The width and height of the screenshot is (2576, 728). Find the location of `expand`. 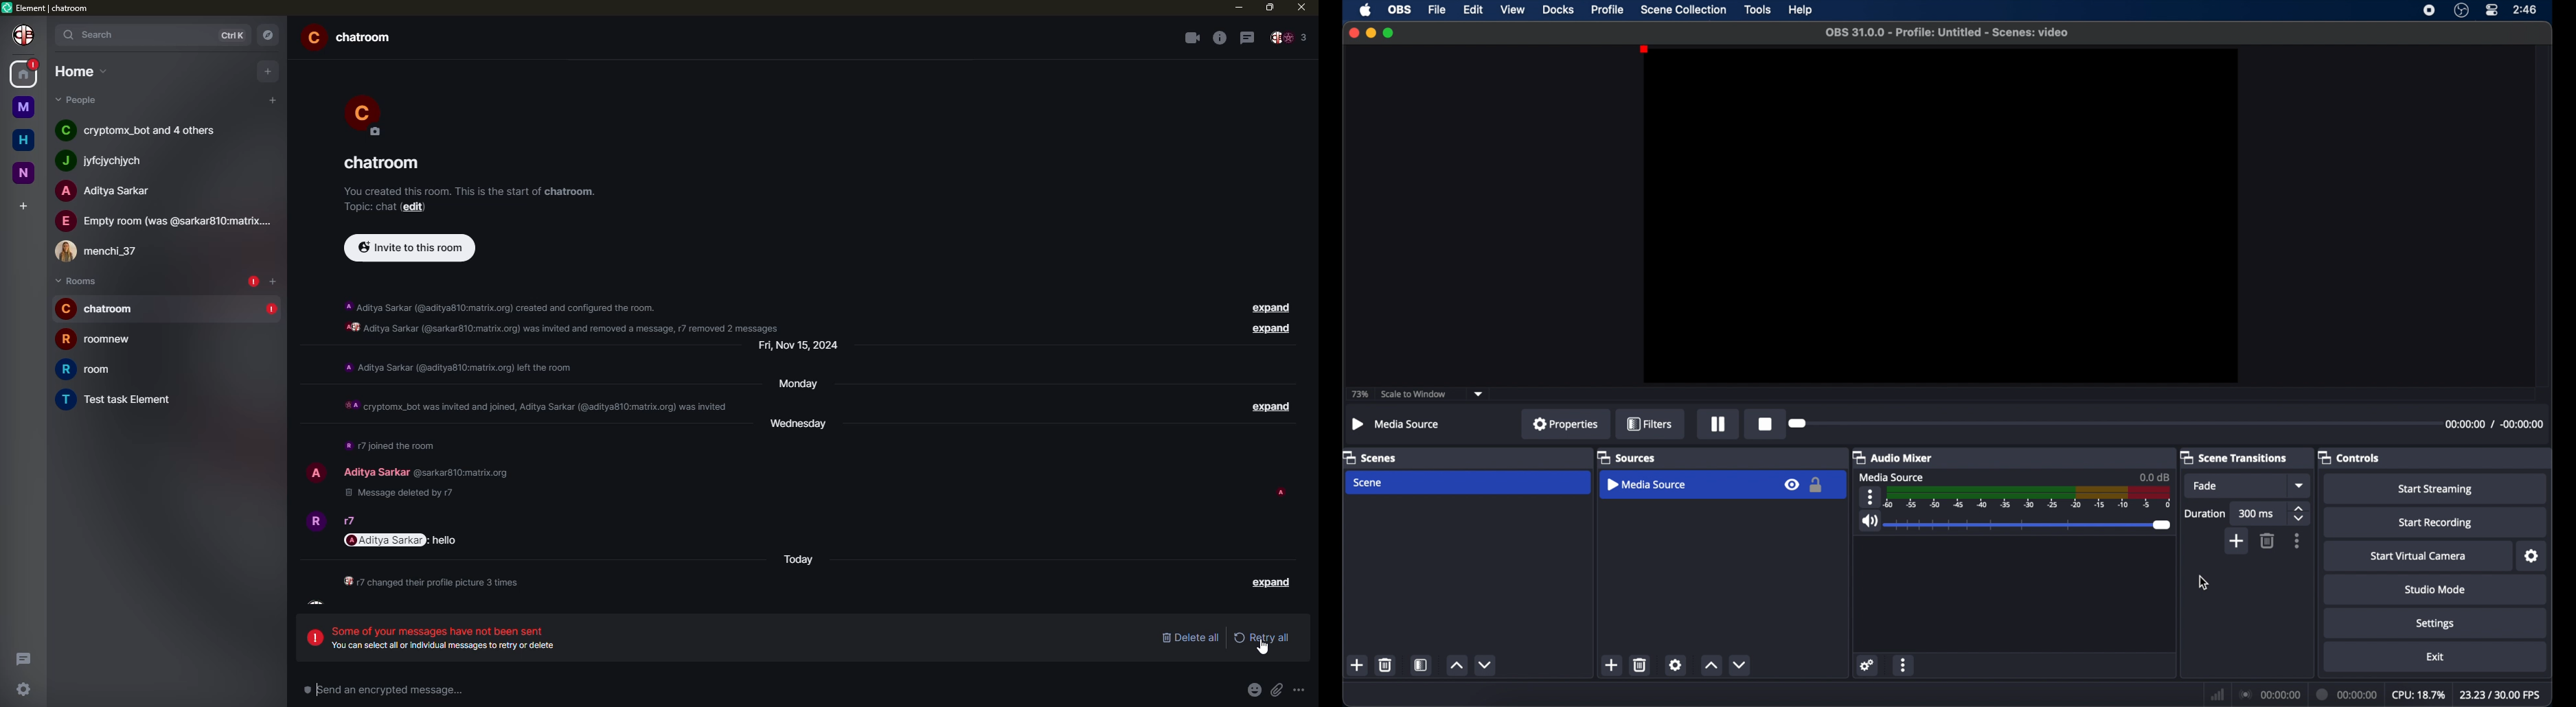

expand is located at coordinates (1273, 329).